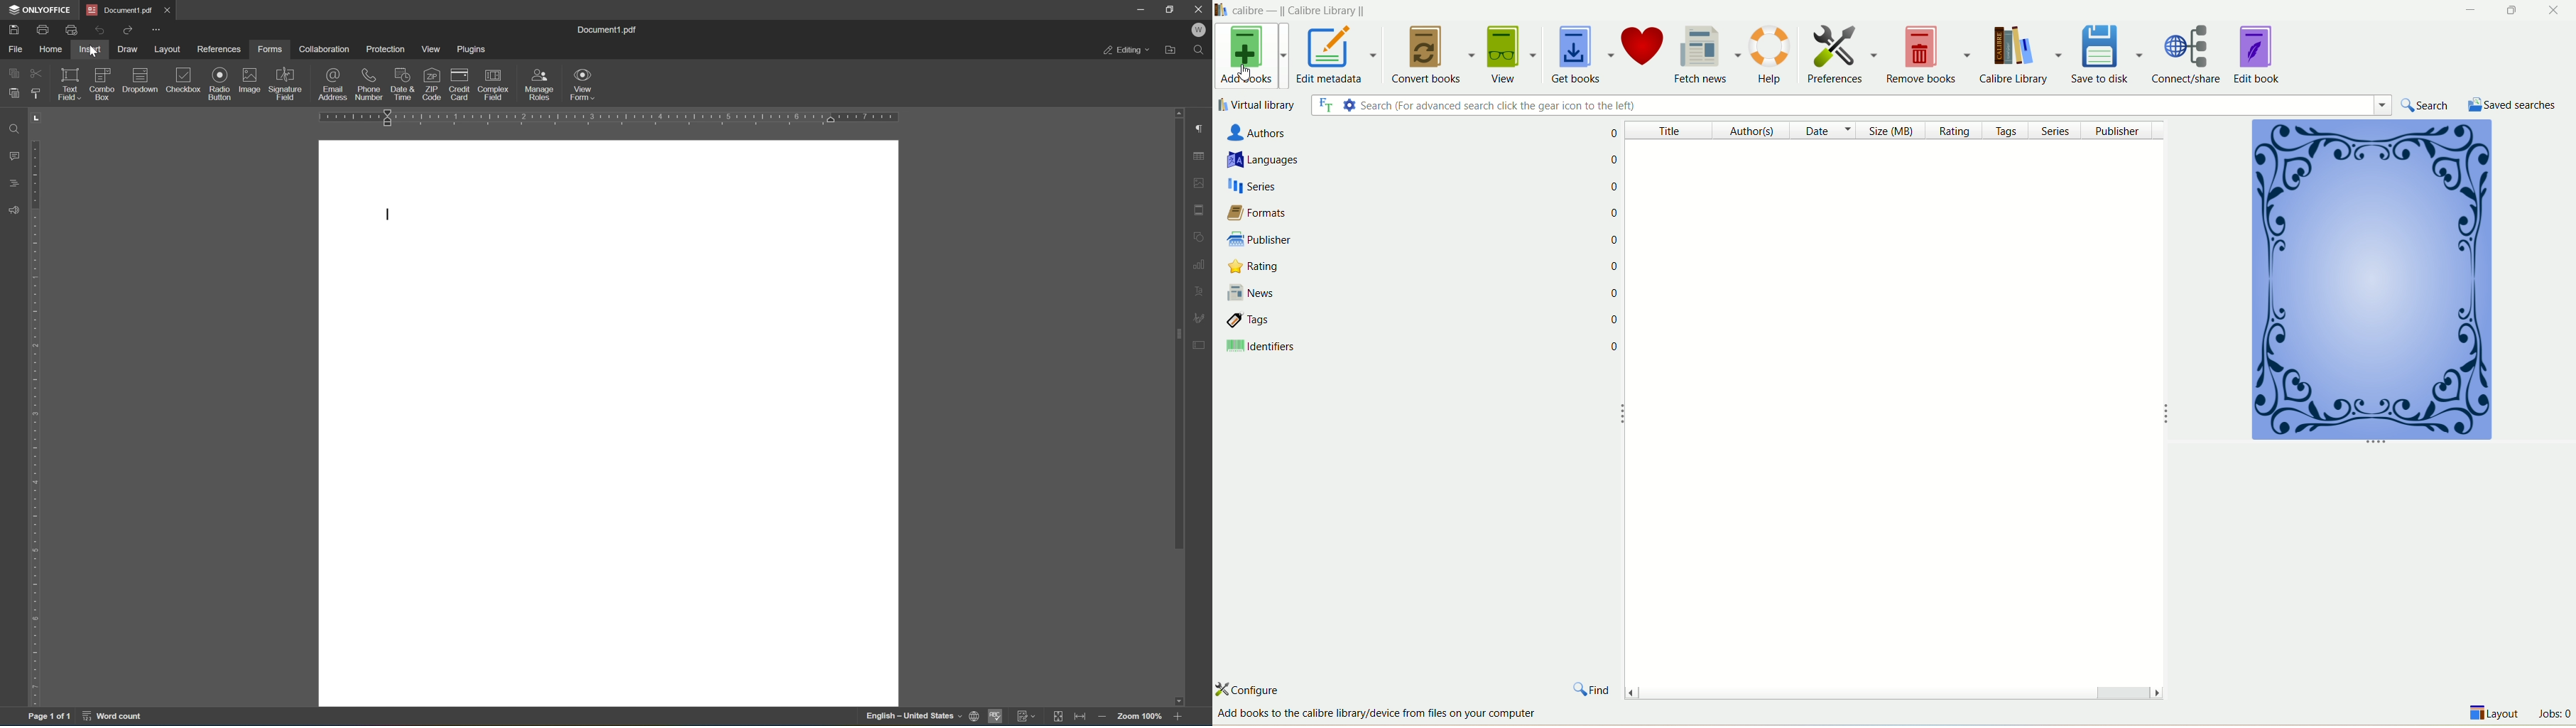  Describe the element at coordinates (2511, 11) in the screenshot. I see `maximize` at that location.